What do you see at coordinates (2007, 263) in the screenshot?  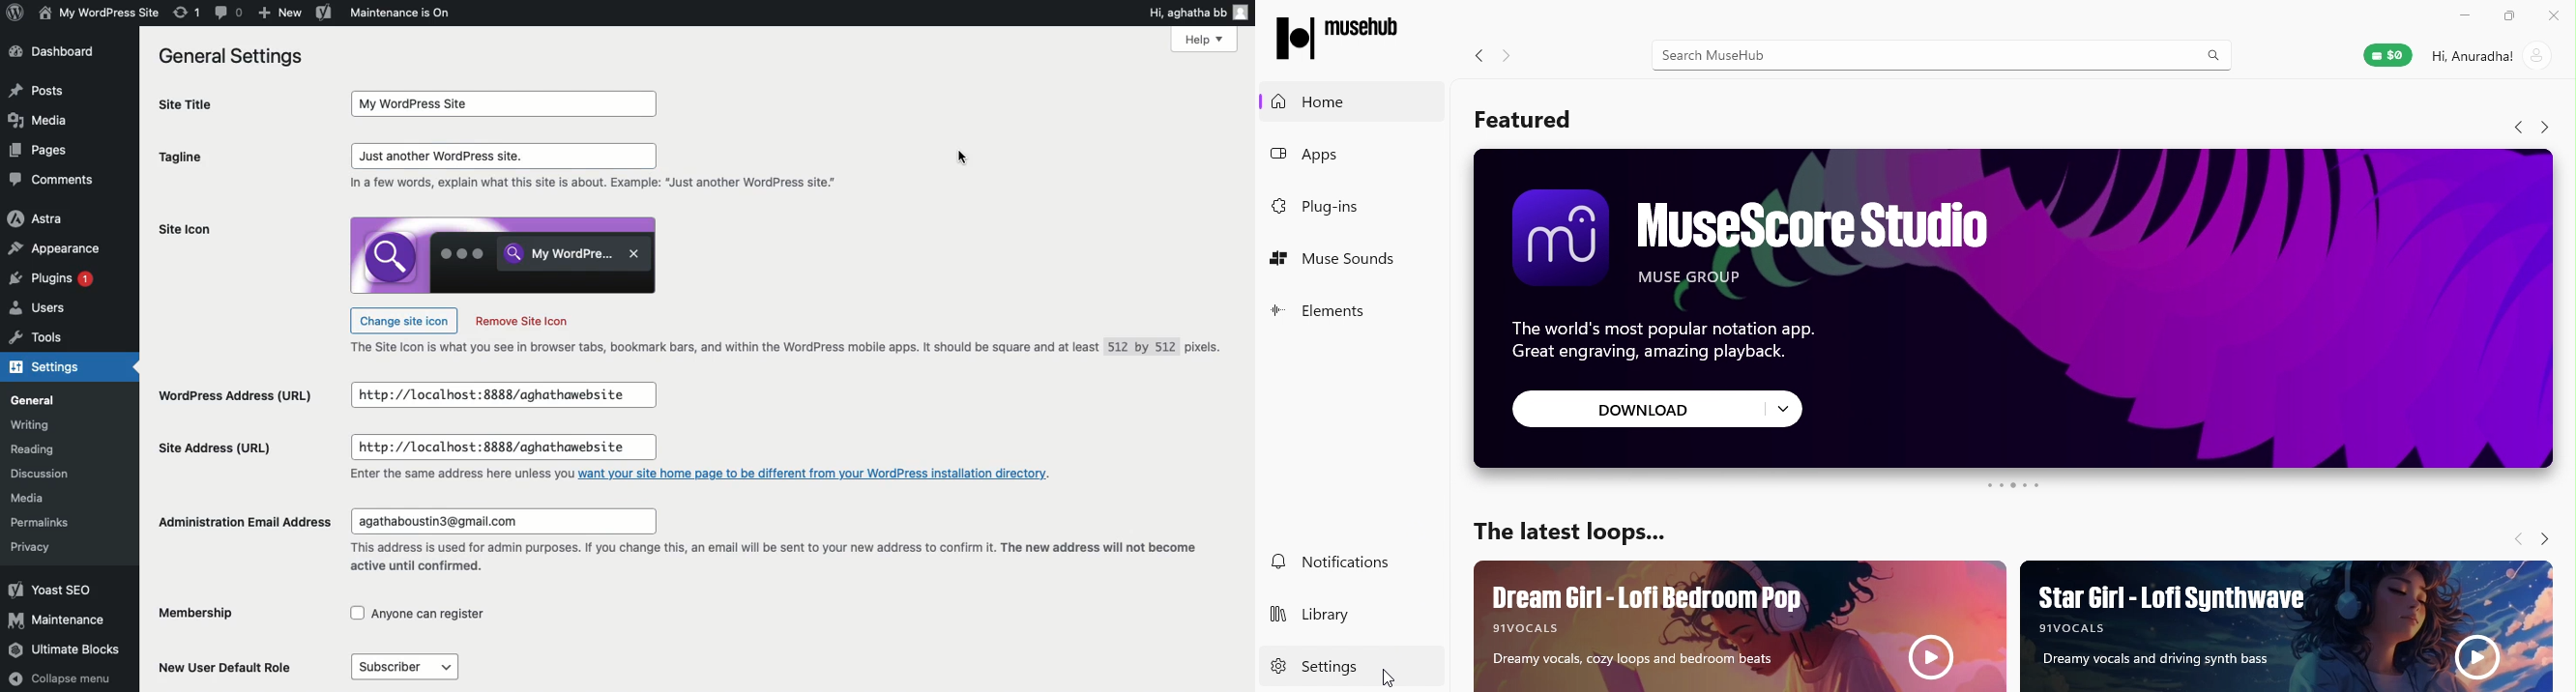 I see `Musescore studio Ad` at bounding box center [2007, 263].